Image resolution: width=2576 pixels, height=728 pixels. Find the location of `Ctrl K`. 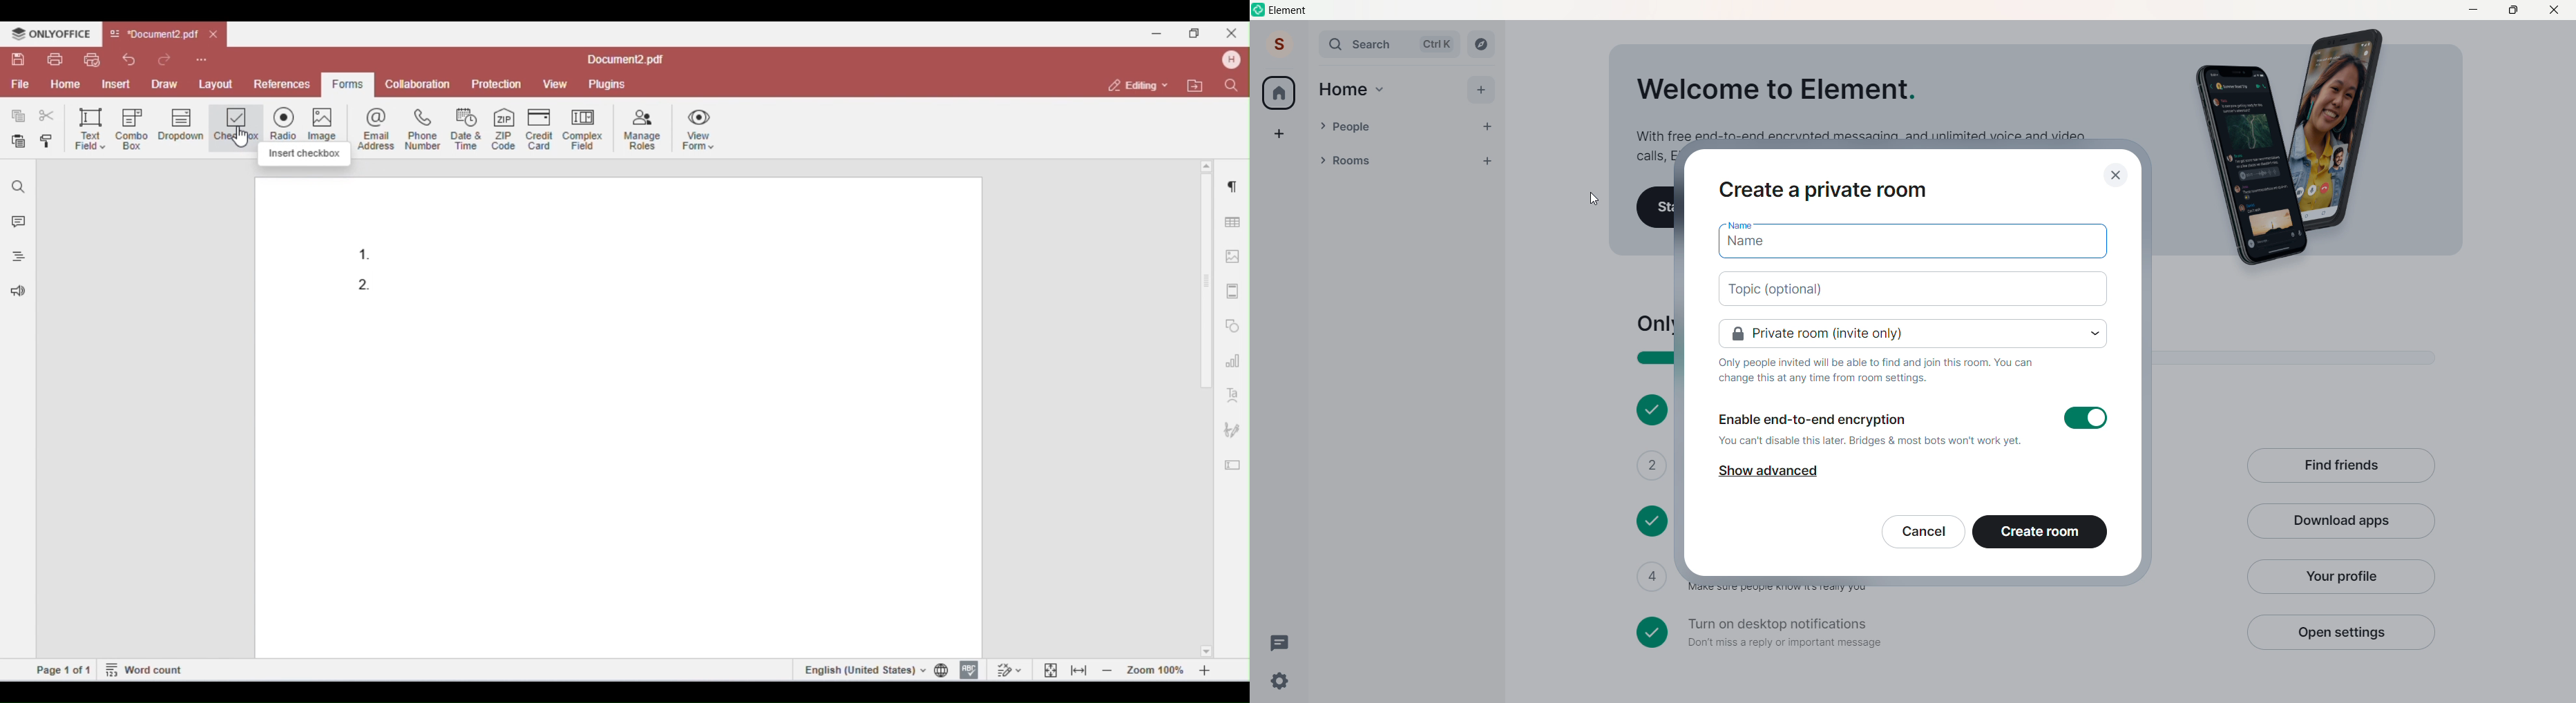

Ctrl K is located at coordinates (1437, 44).